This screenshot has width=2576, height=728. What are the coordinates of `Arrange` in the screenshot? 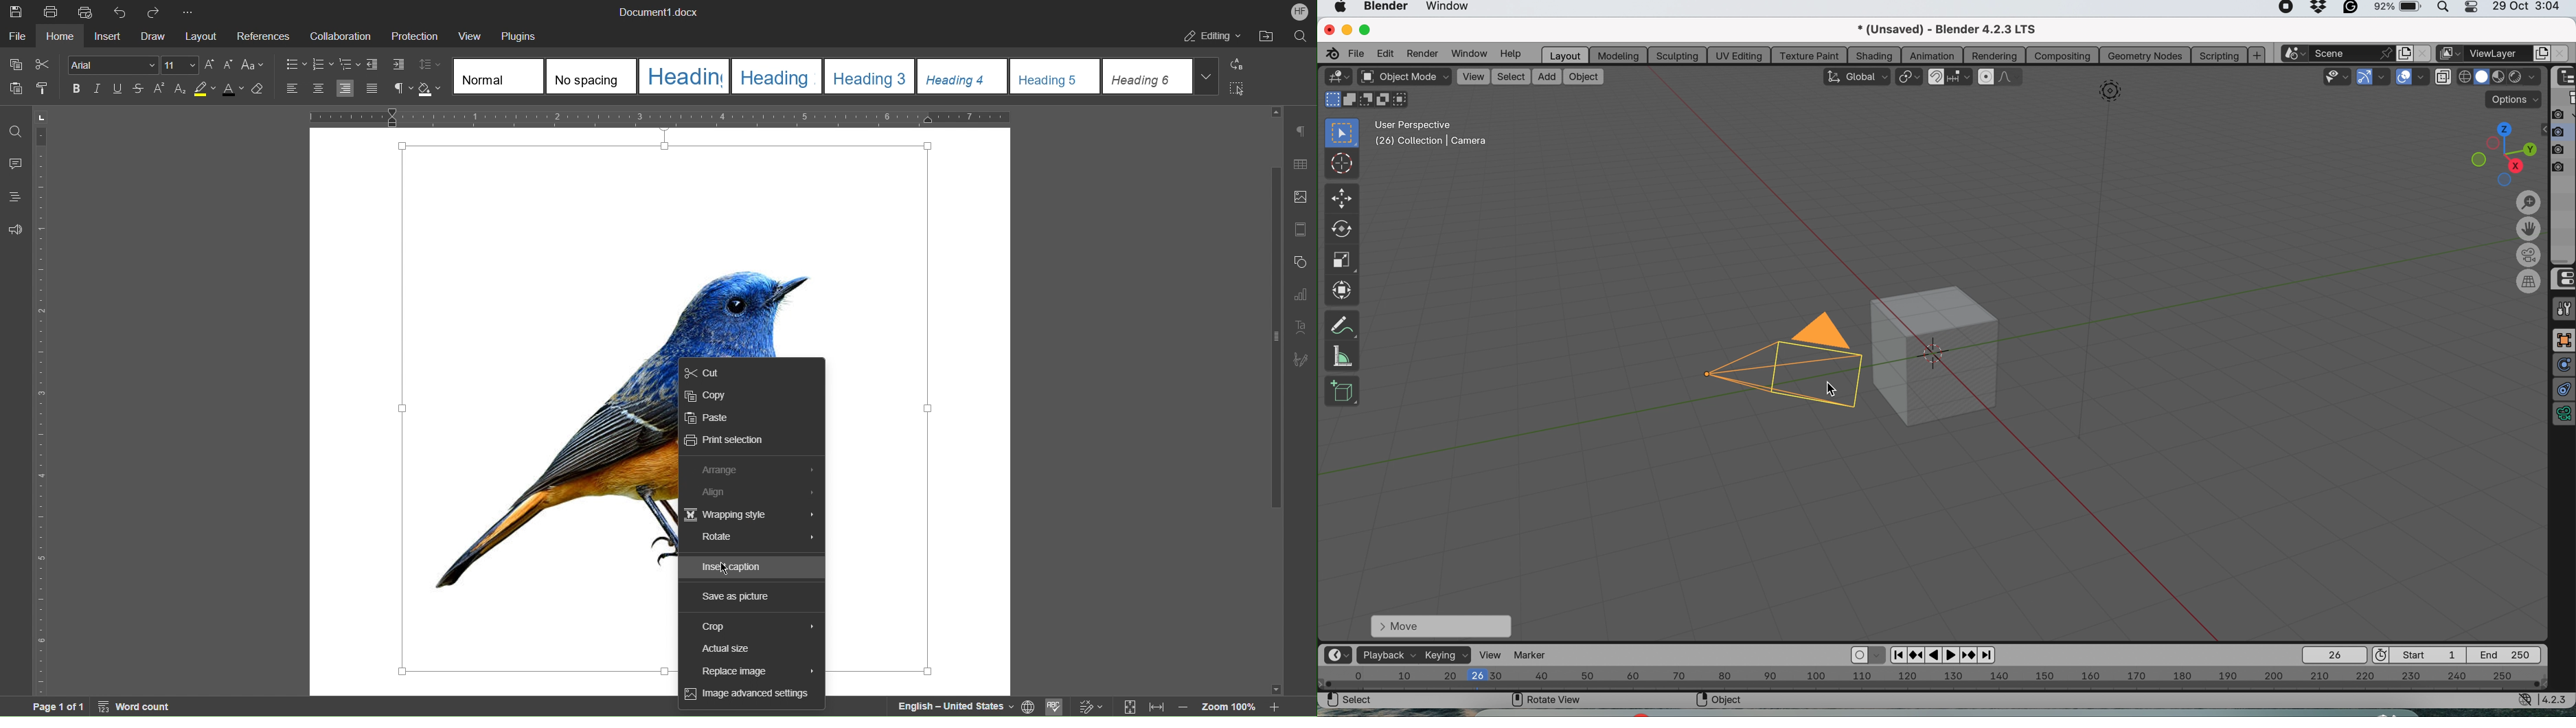 It's located at (752, 466).